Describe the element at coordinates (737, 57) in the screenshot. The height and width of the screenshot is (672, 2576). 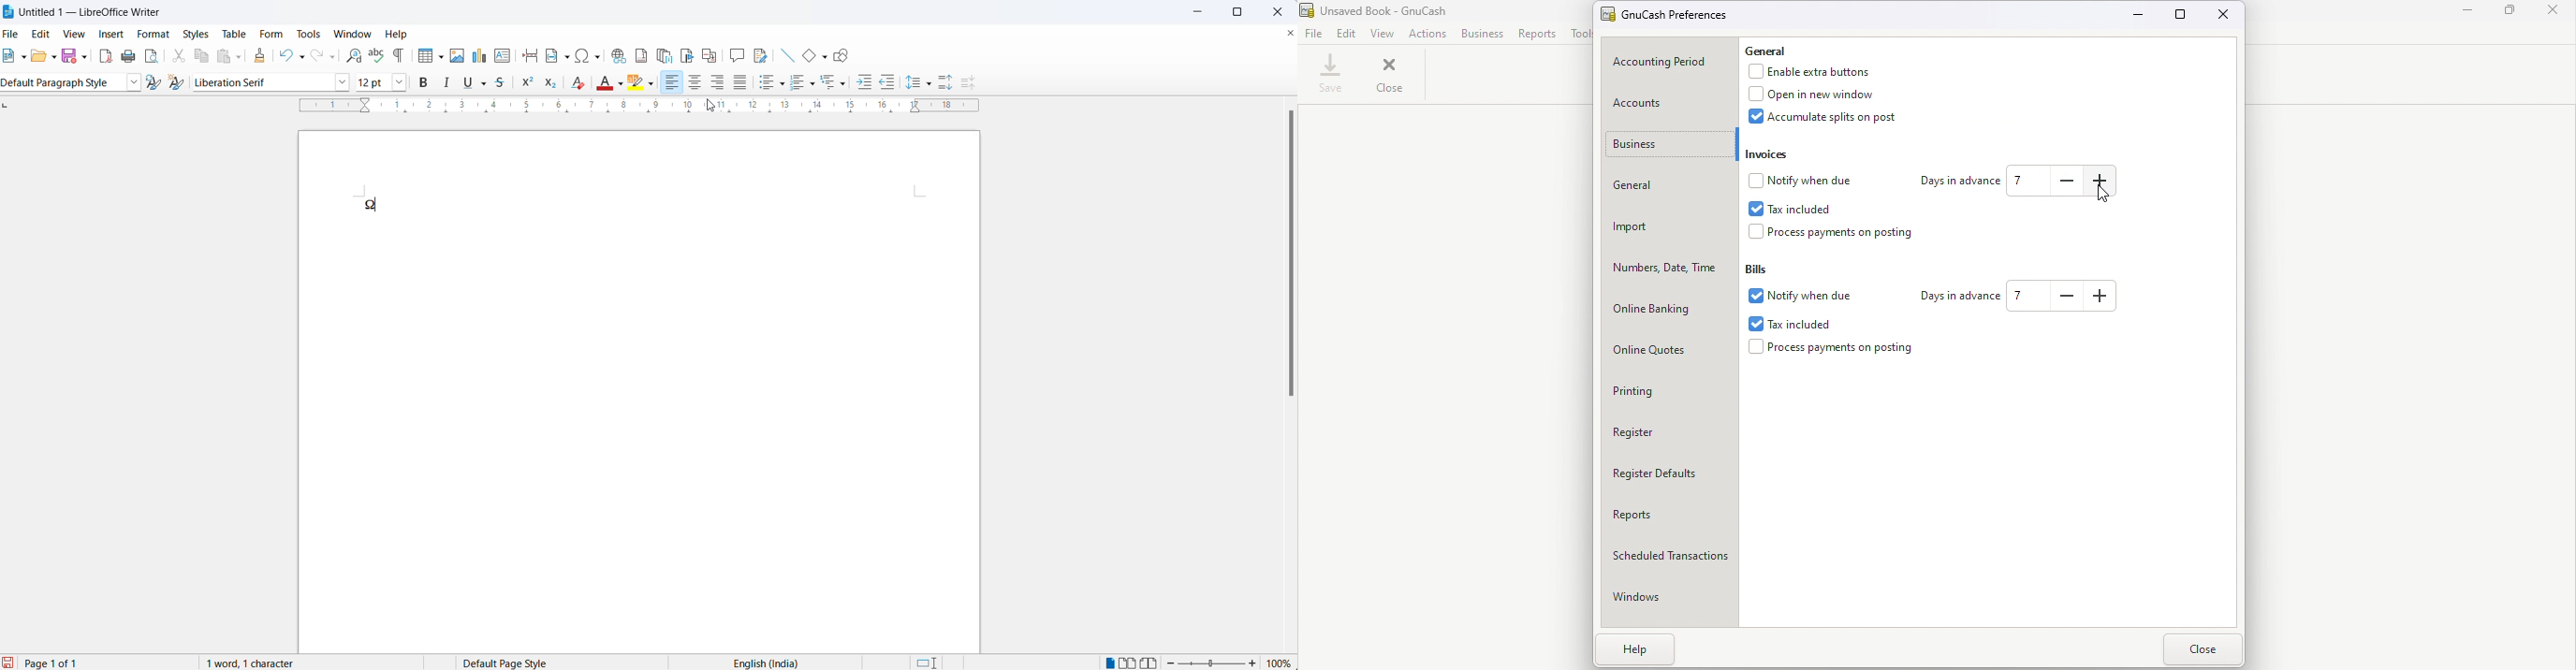
I see `insert comments` at that location.